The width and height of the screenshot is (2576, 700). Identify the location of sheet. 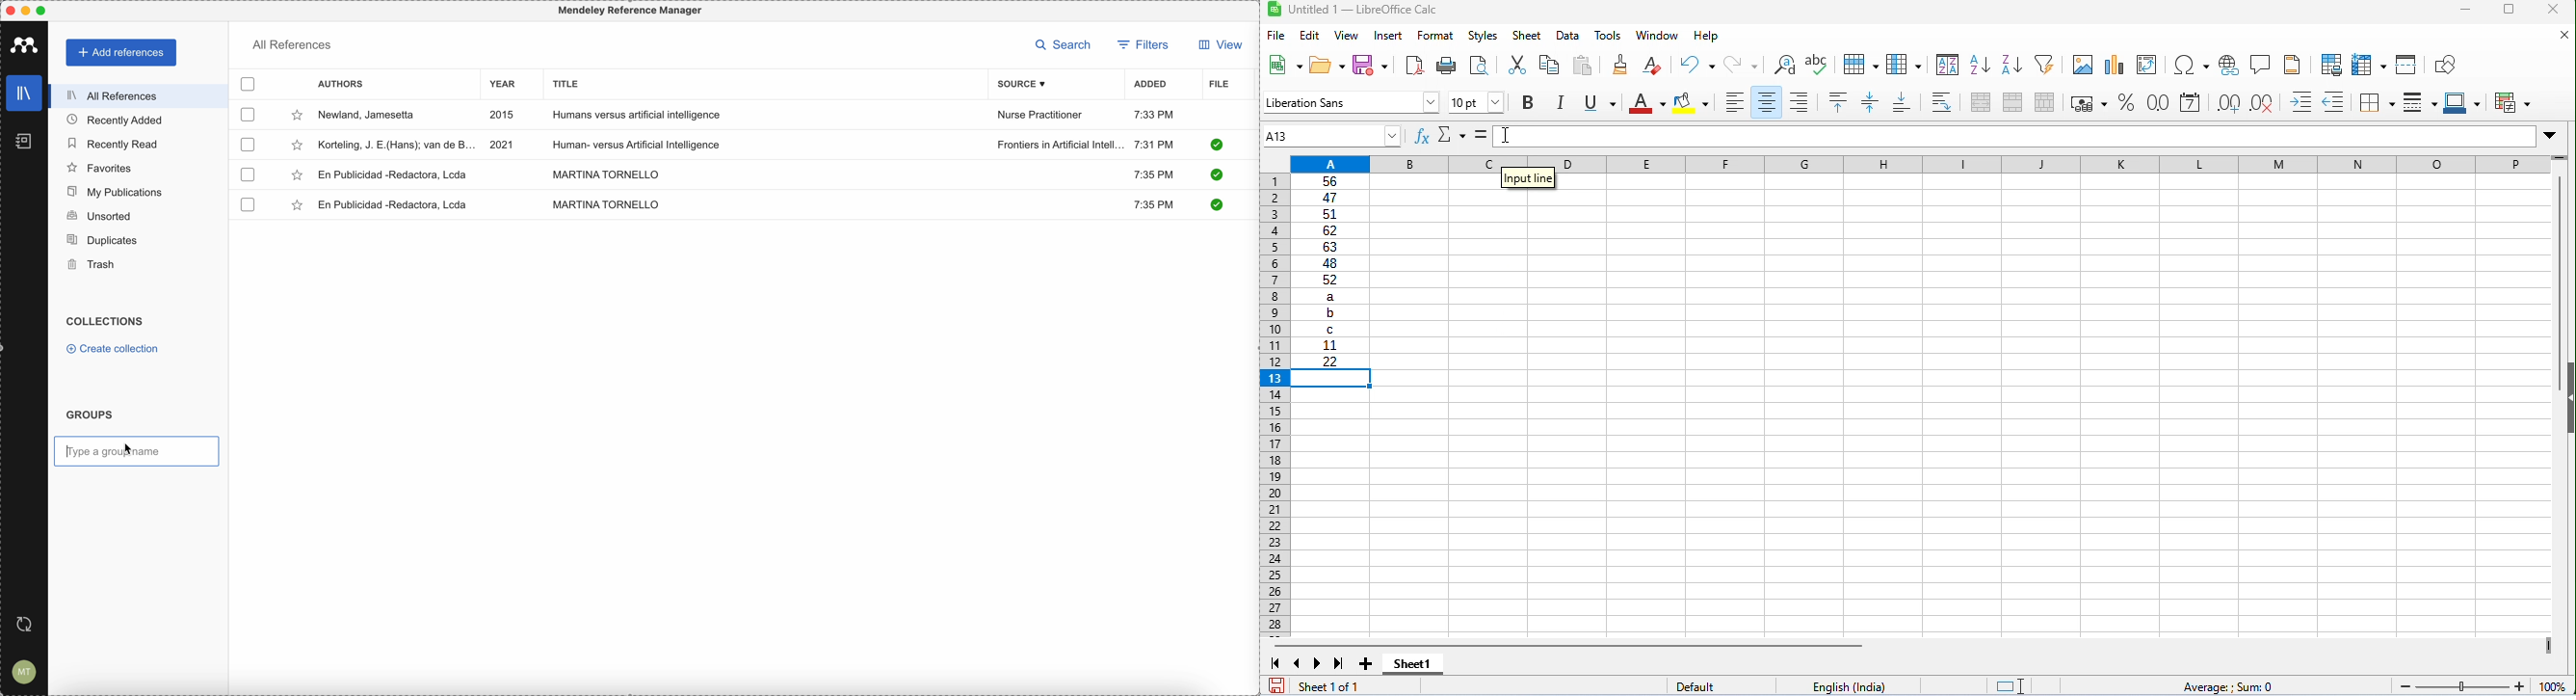
(1527, 35).